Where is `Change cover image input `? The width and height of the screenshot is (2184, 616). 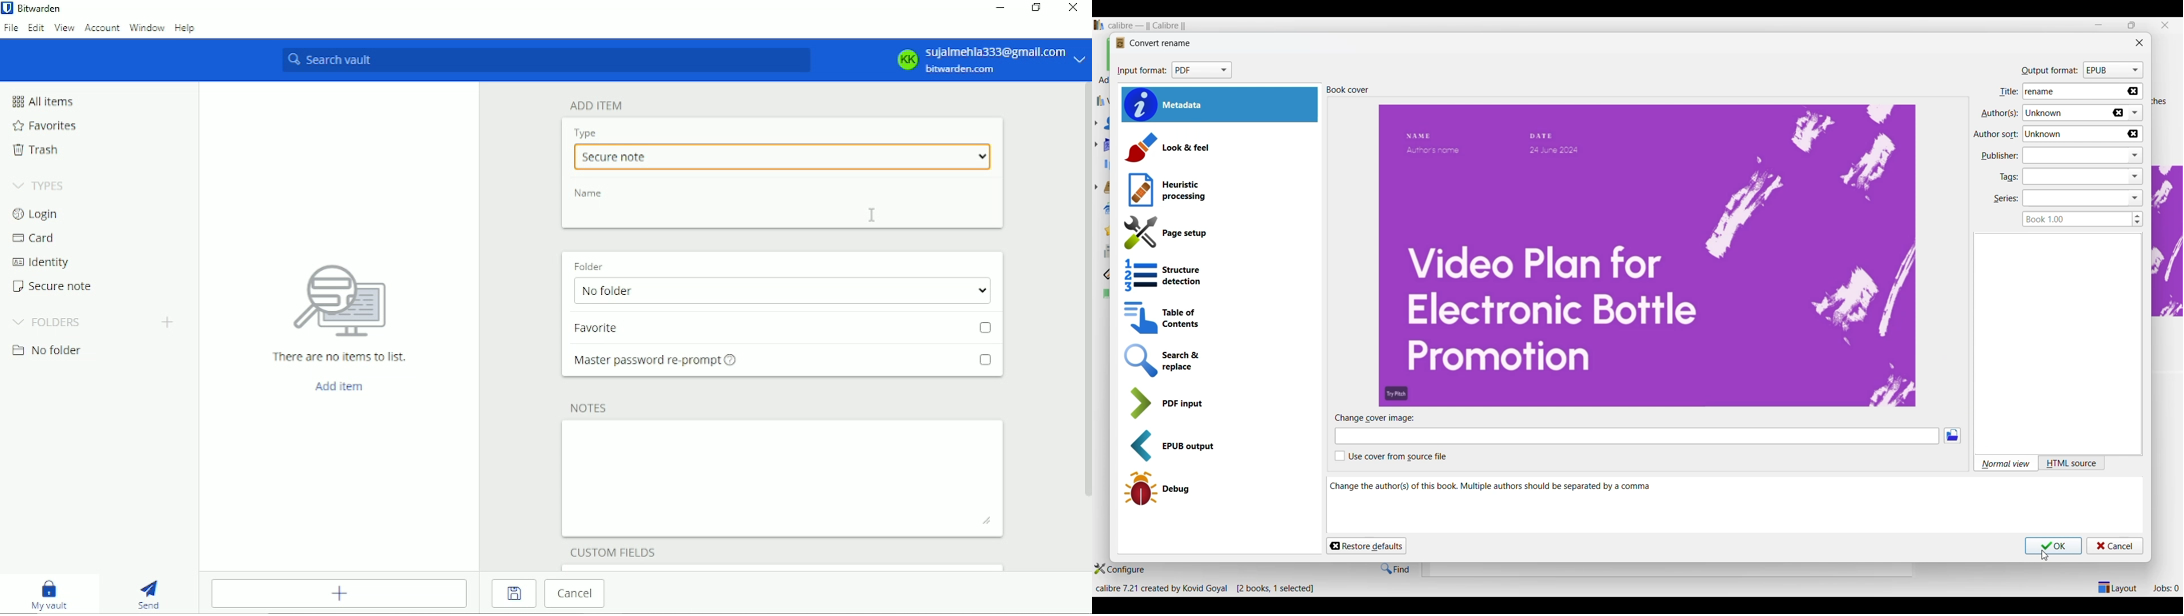 Change cover image input  is located at coordinates (1639, 435).